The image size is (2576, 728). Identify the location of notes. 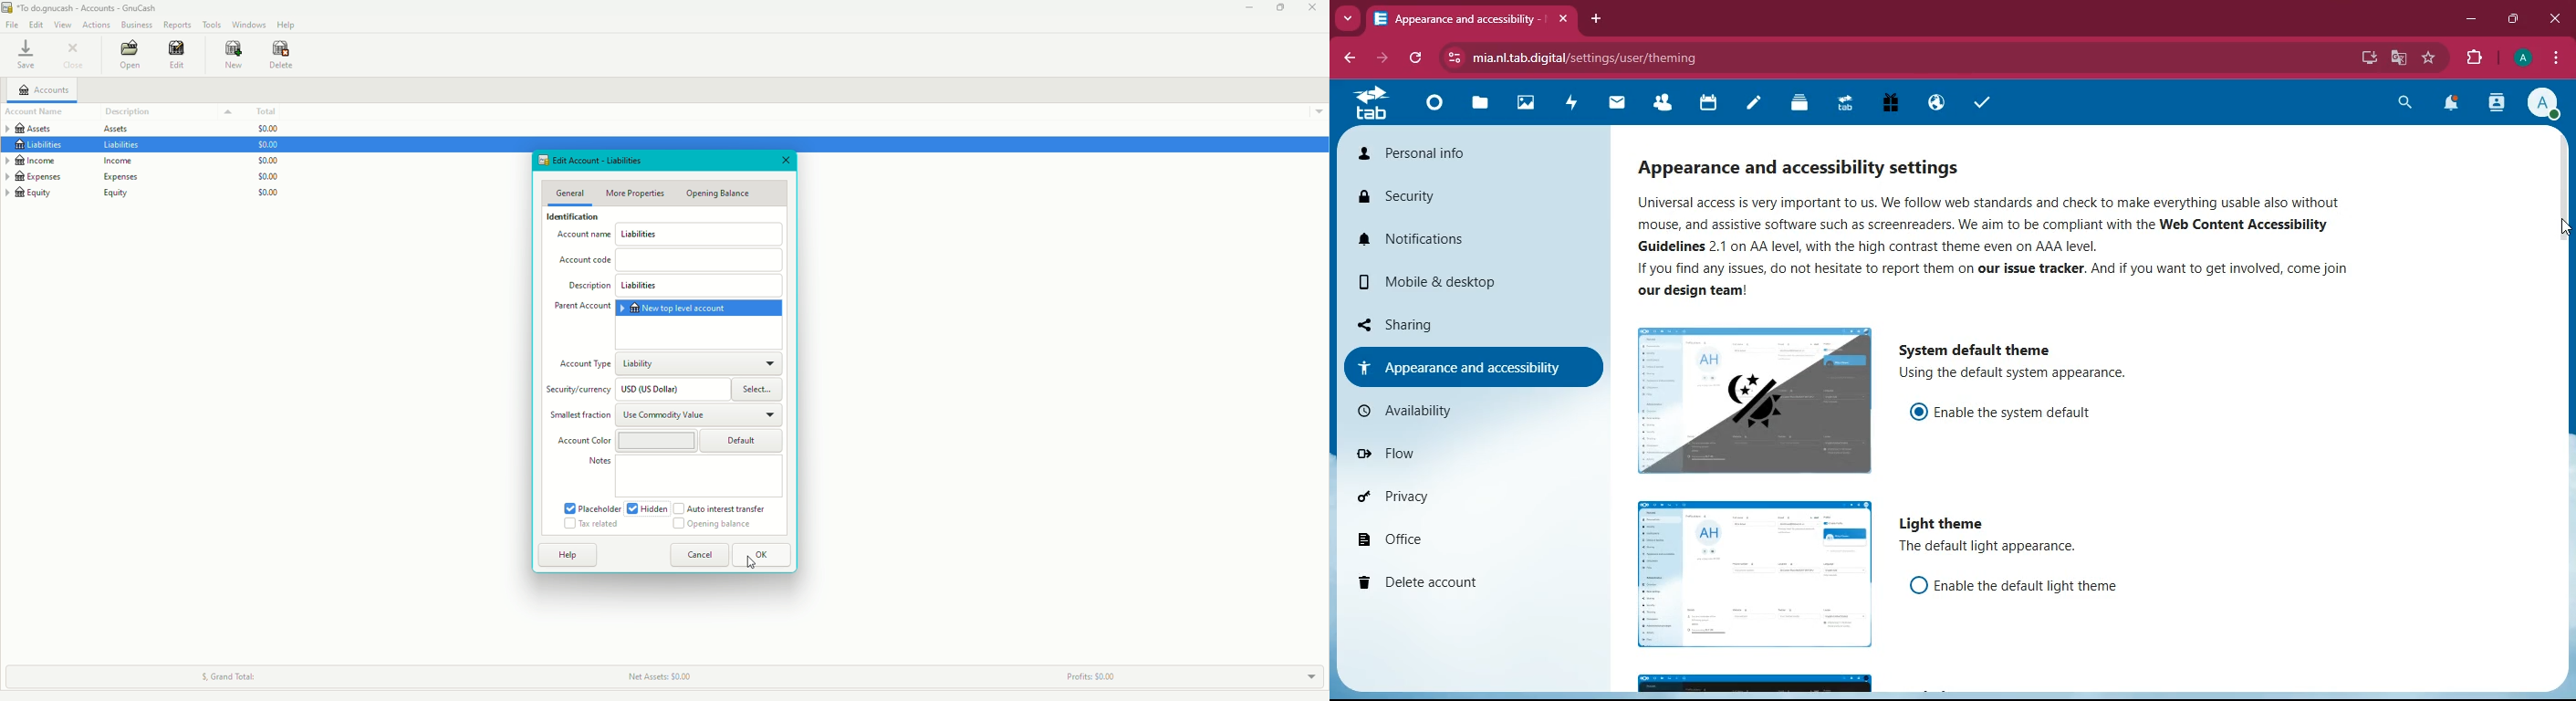
(1753, 105).